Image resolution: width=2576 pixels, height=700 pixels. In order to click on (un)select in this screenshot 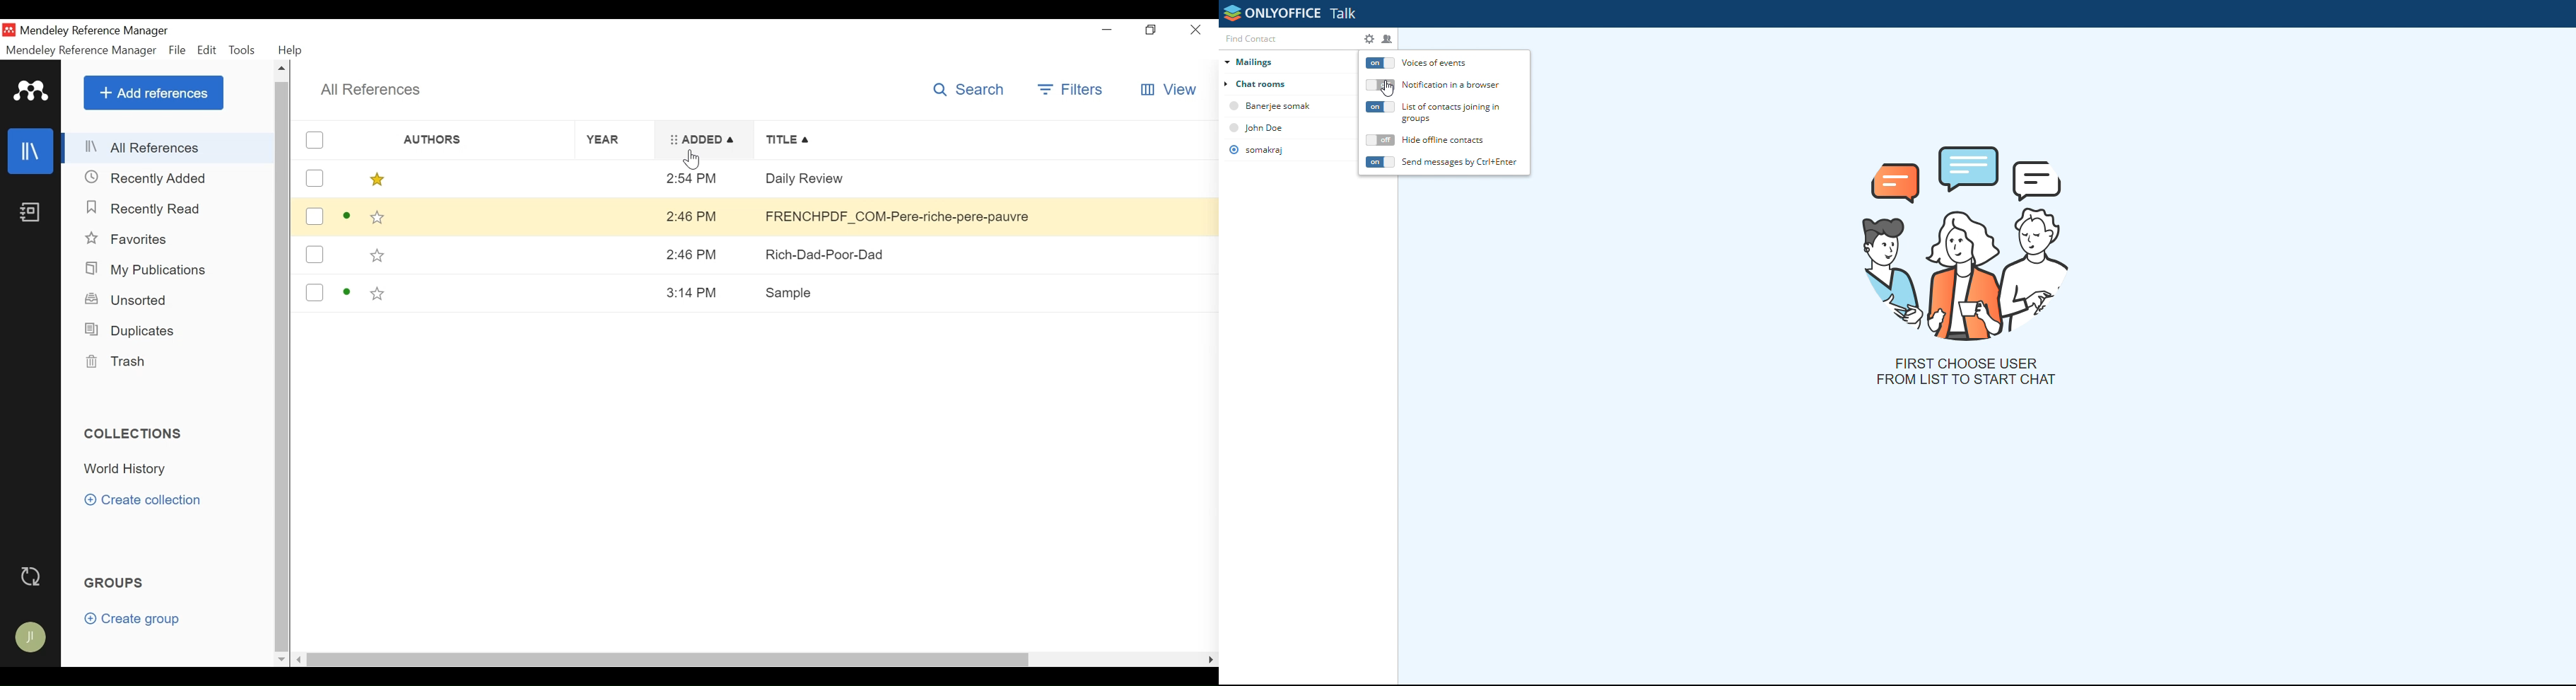, I will do `click(314, 253)`.